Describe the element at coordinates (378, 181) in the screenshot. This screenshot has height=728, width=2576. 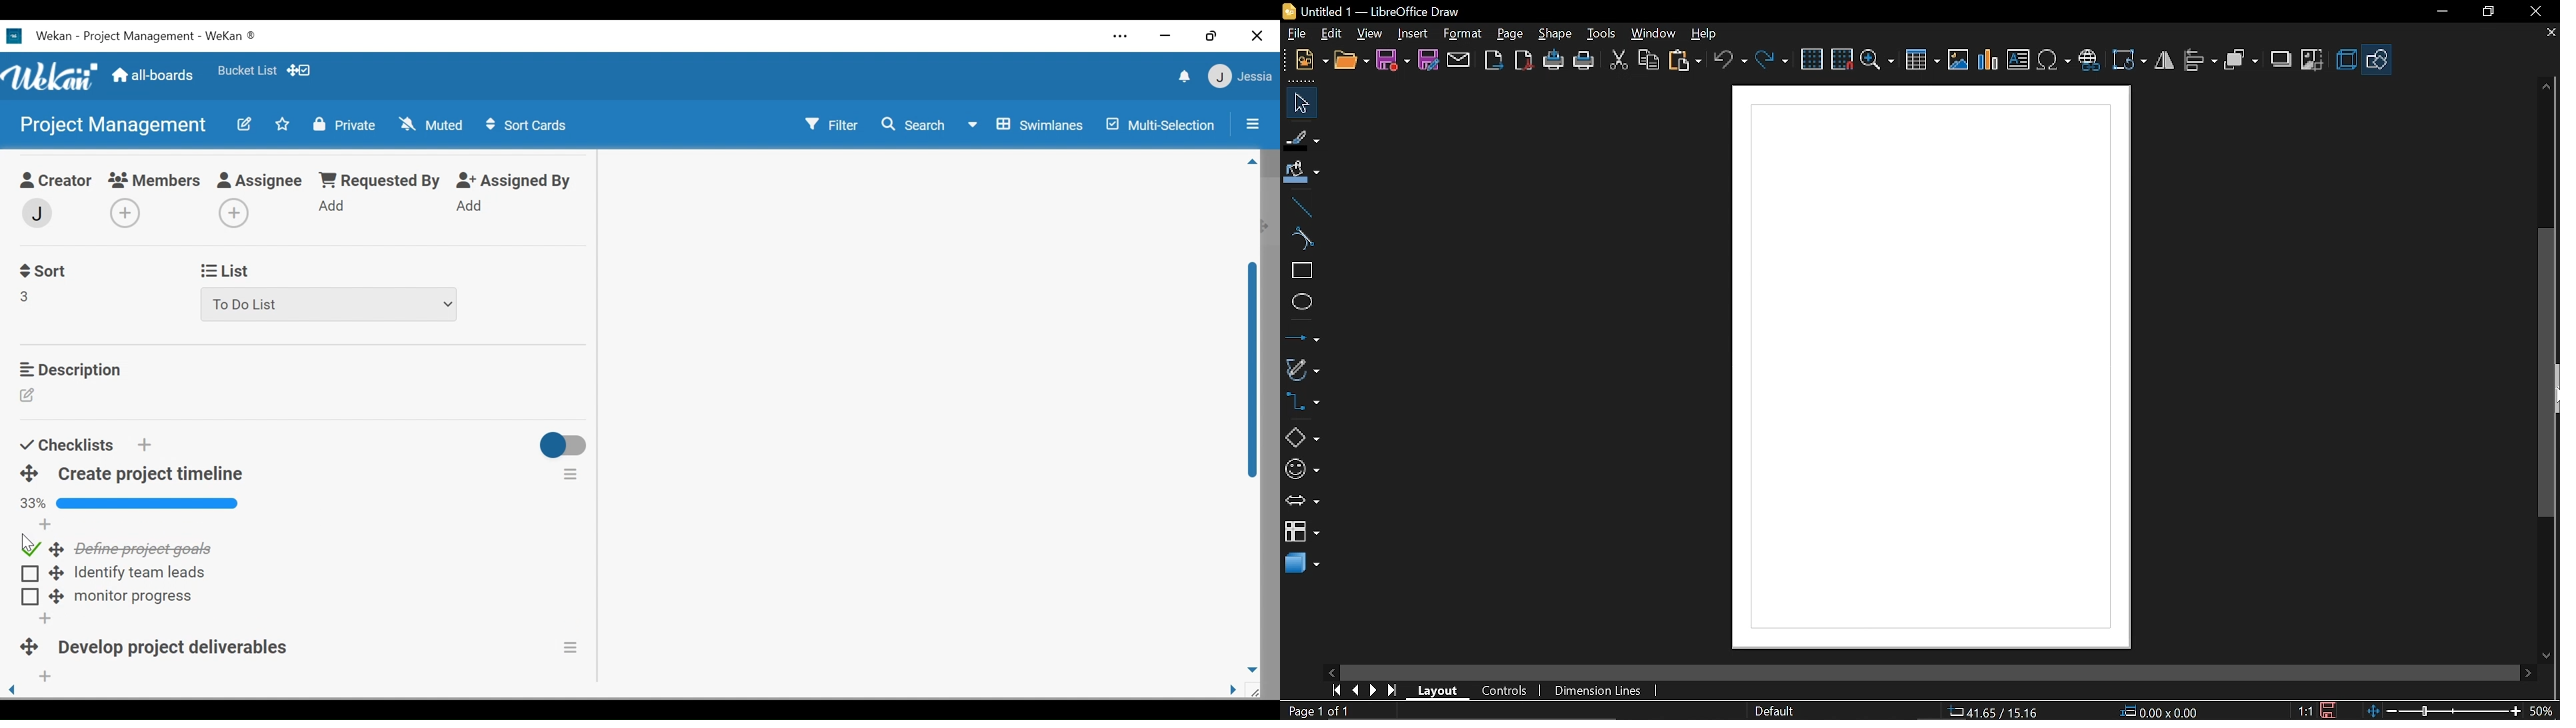
I see `Requested by` at that location.